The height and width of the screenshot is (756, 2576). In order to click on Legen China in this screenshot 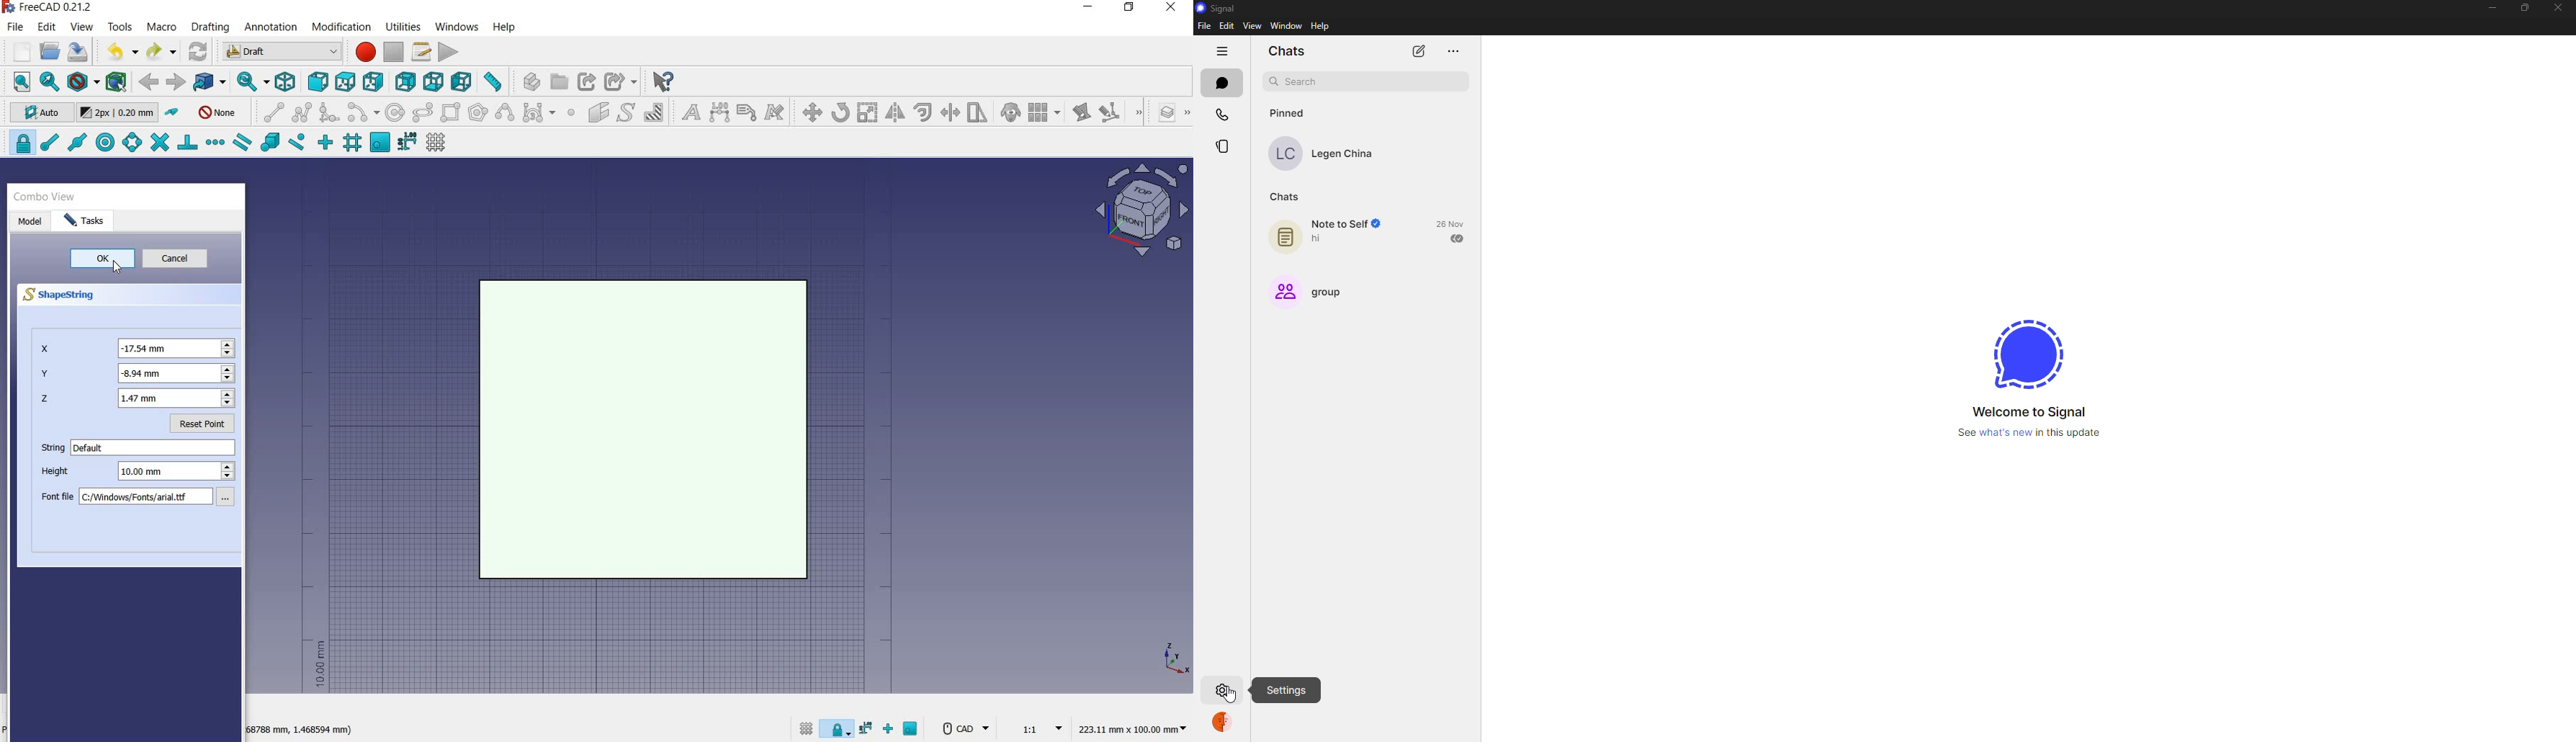, I will do `click(1324, 153)`.